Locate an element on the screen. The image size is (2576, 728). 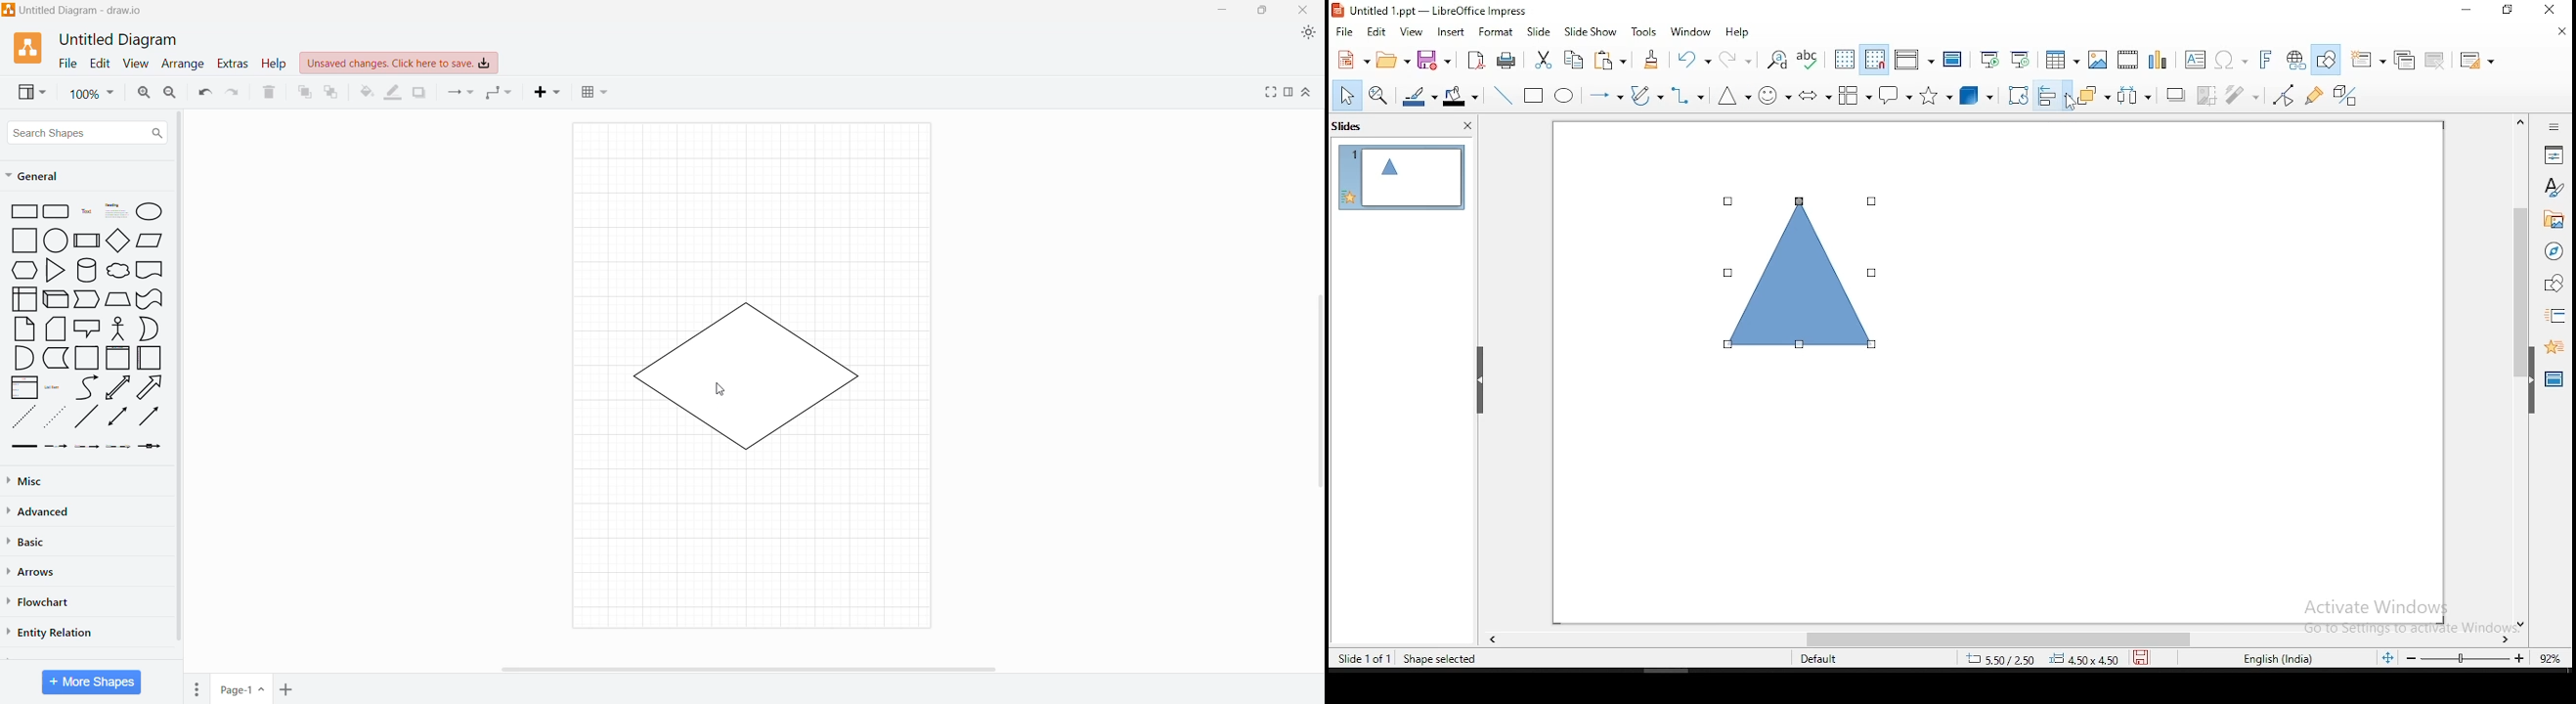
Connector with 2 Labels is located at coordinates (88, 449).